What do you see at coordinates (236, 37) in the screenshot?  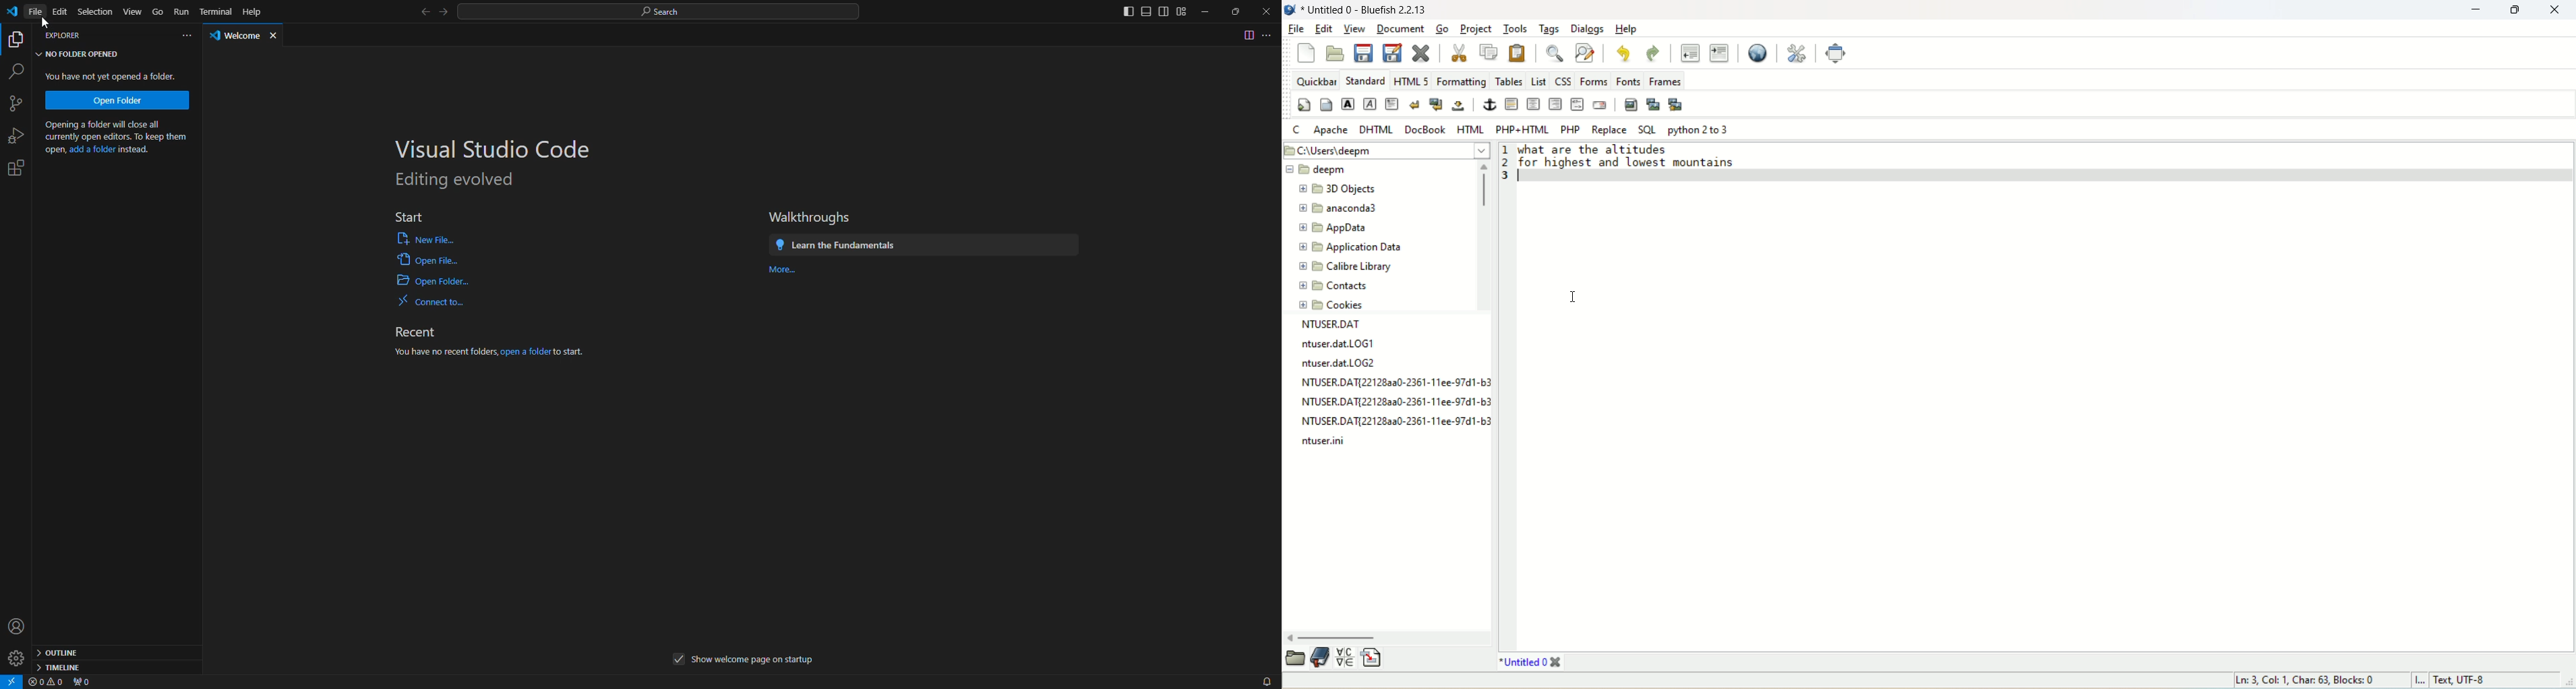 I see `welcome` at bounding box center [236, 37].